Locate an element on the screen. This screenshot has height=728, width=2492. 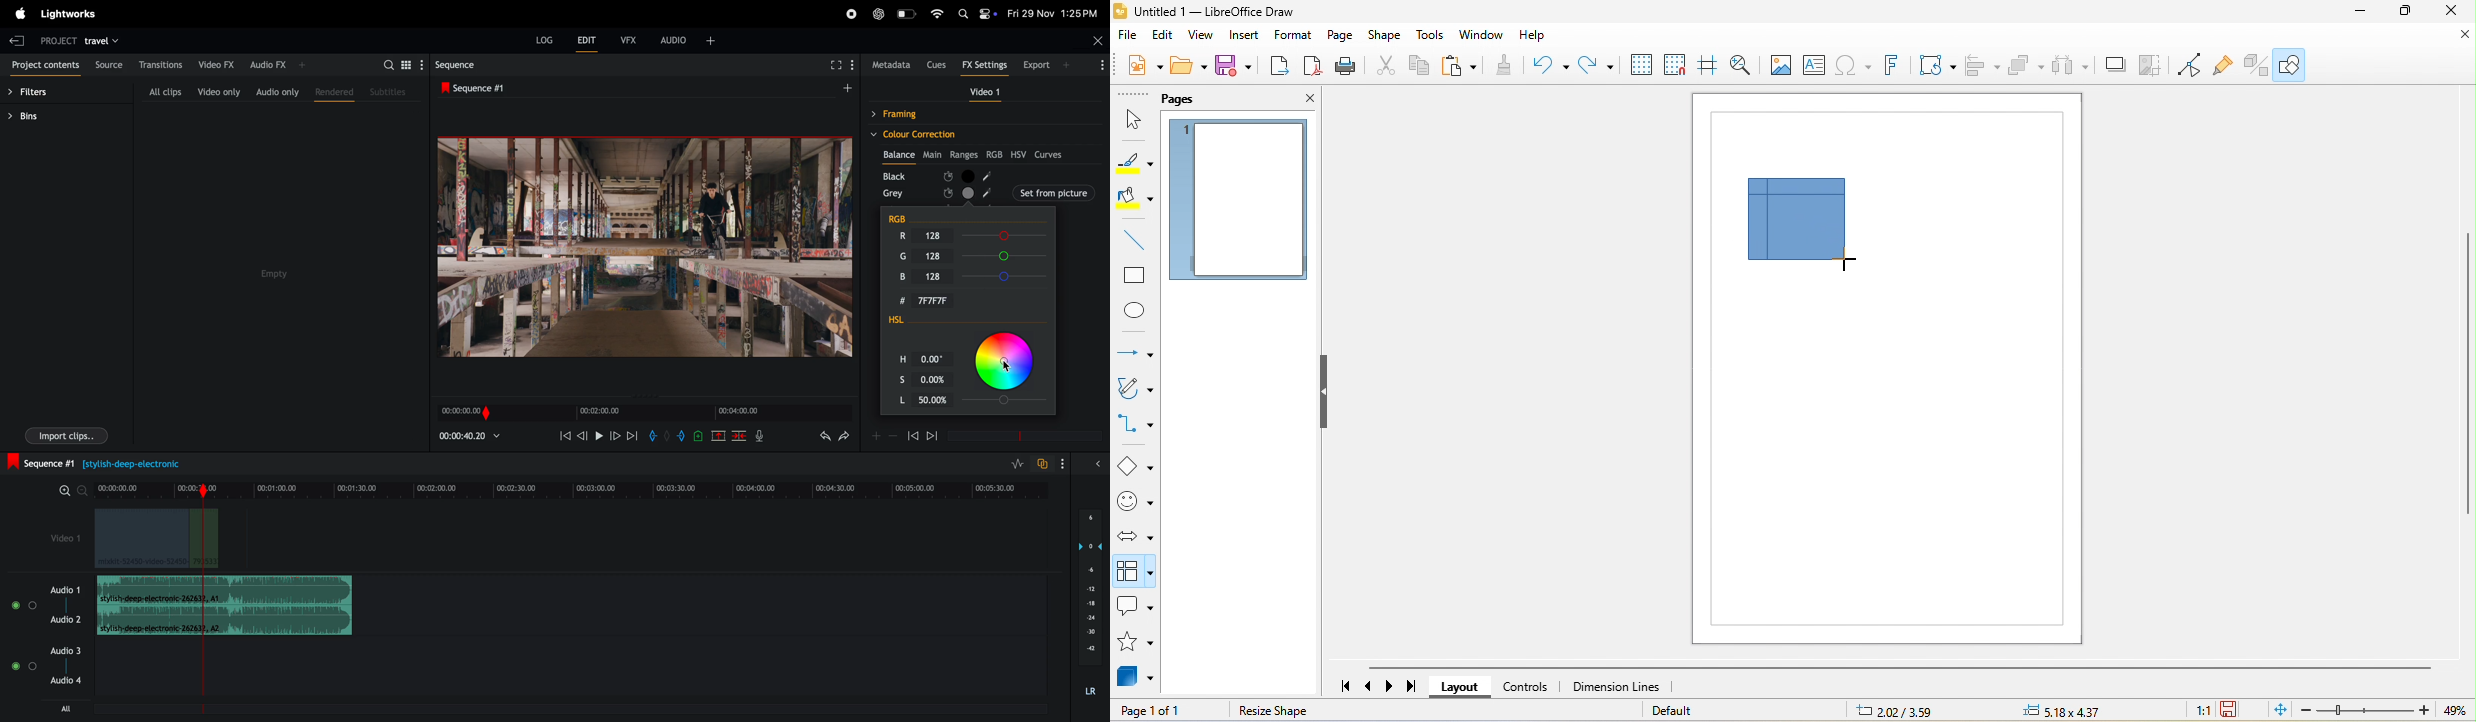
tofggle audio track is located at coordinates (1042, 464).